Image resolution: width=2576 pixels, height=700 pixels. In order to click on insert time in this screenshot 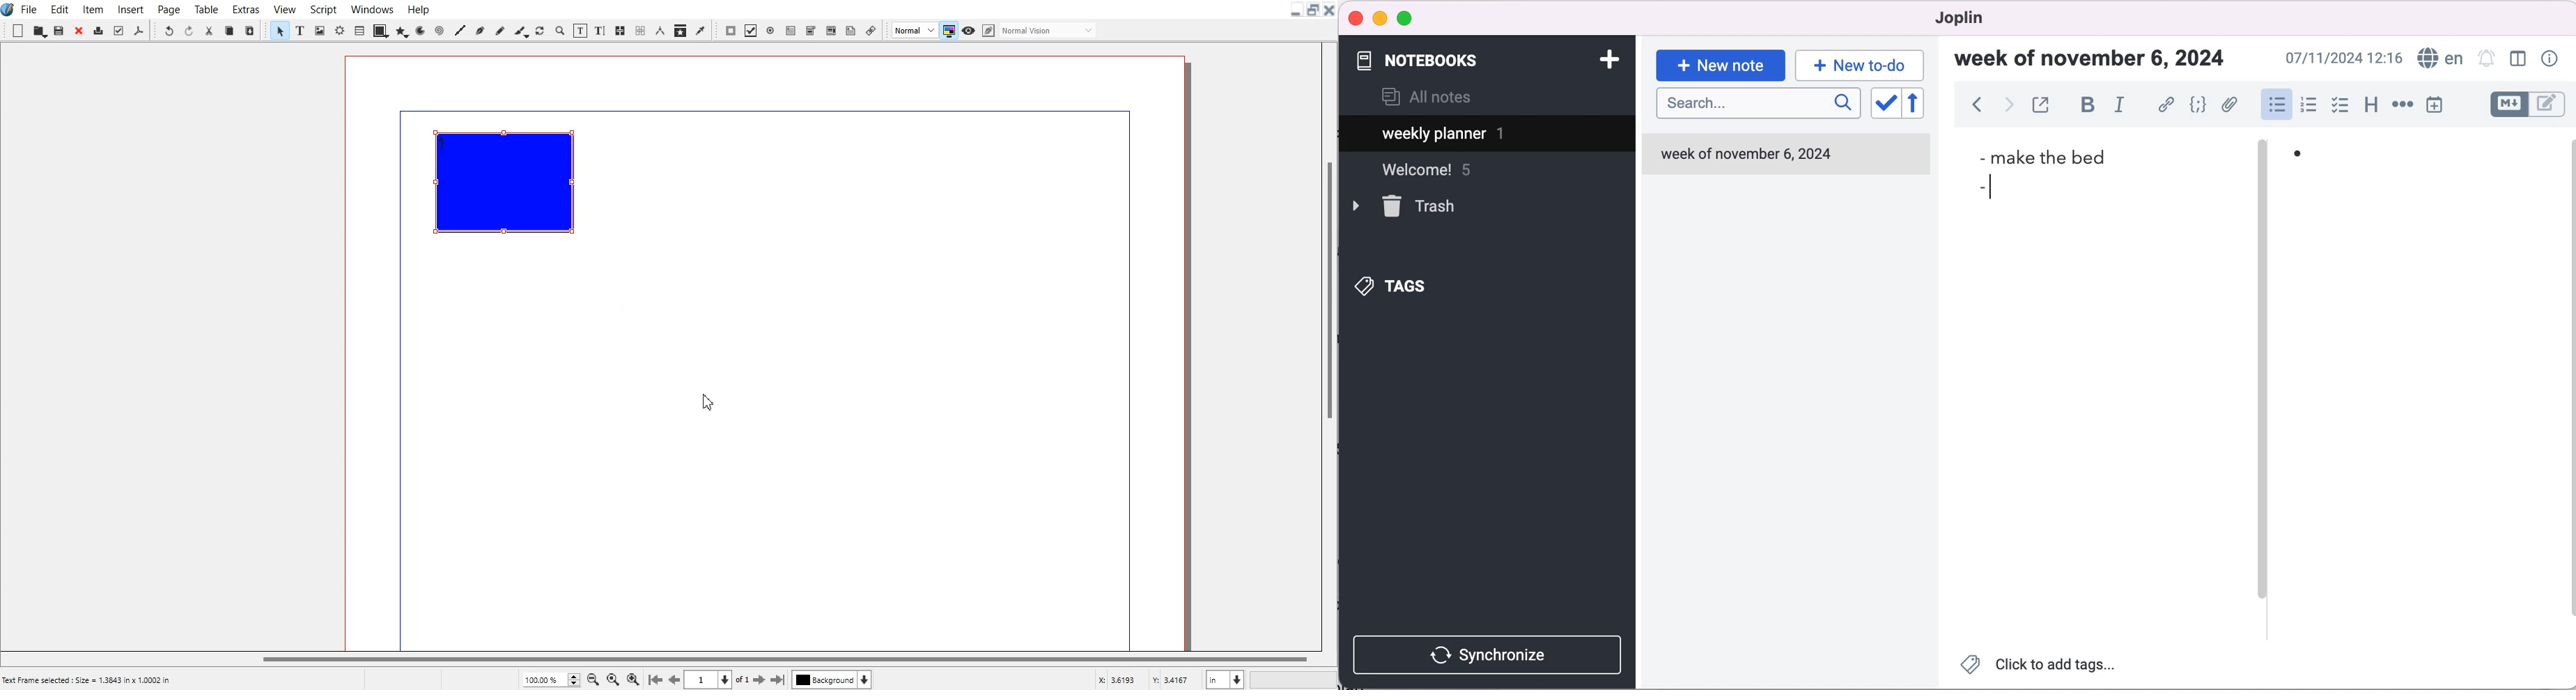, I will do `click(2437, 105)`.